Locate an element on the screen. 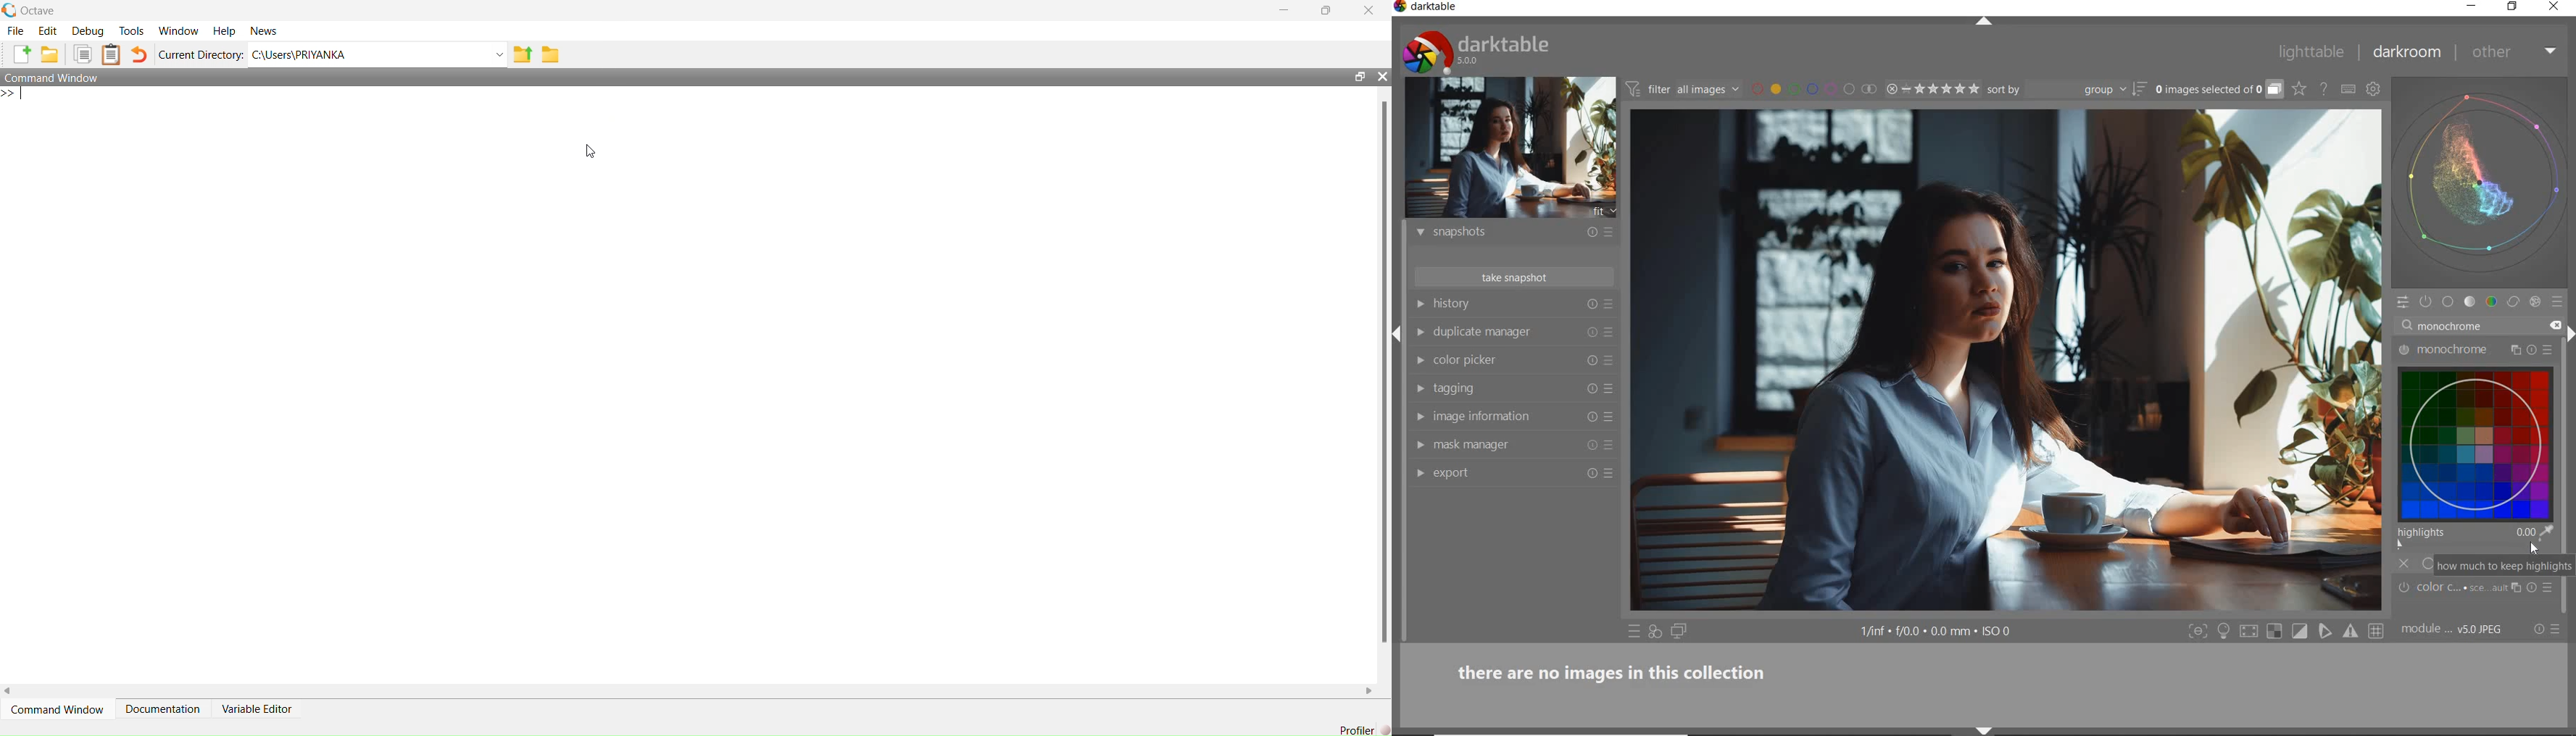 The width and height of the screenshot is (2576, 756). Toggle gamut checking is located at coordinates (2350, 632).